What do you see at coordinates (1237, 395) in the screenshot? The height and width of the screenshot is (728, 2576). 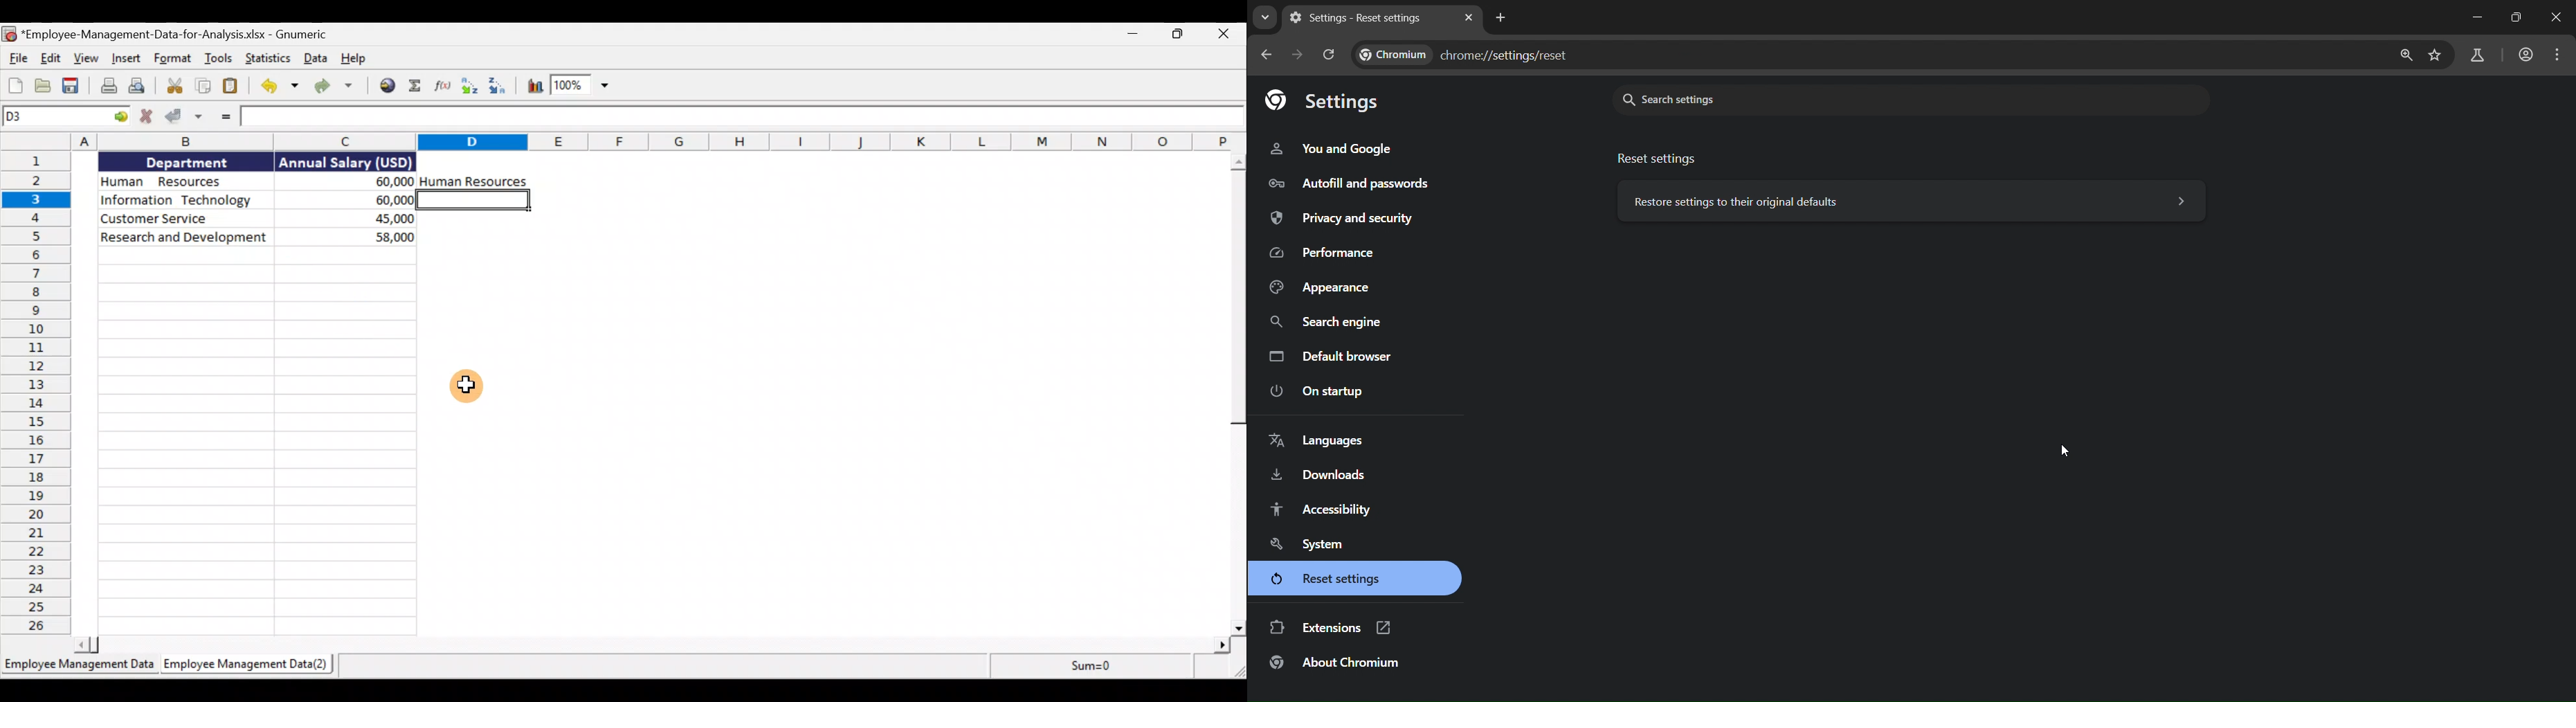 I see `scroll bar` at bounding box center [1237, 395].